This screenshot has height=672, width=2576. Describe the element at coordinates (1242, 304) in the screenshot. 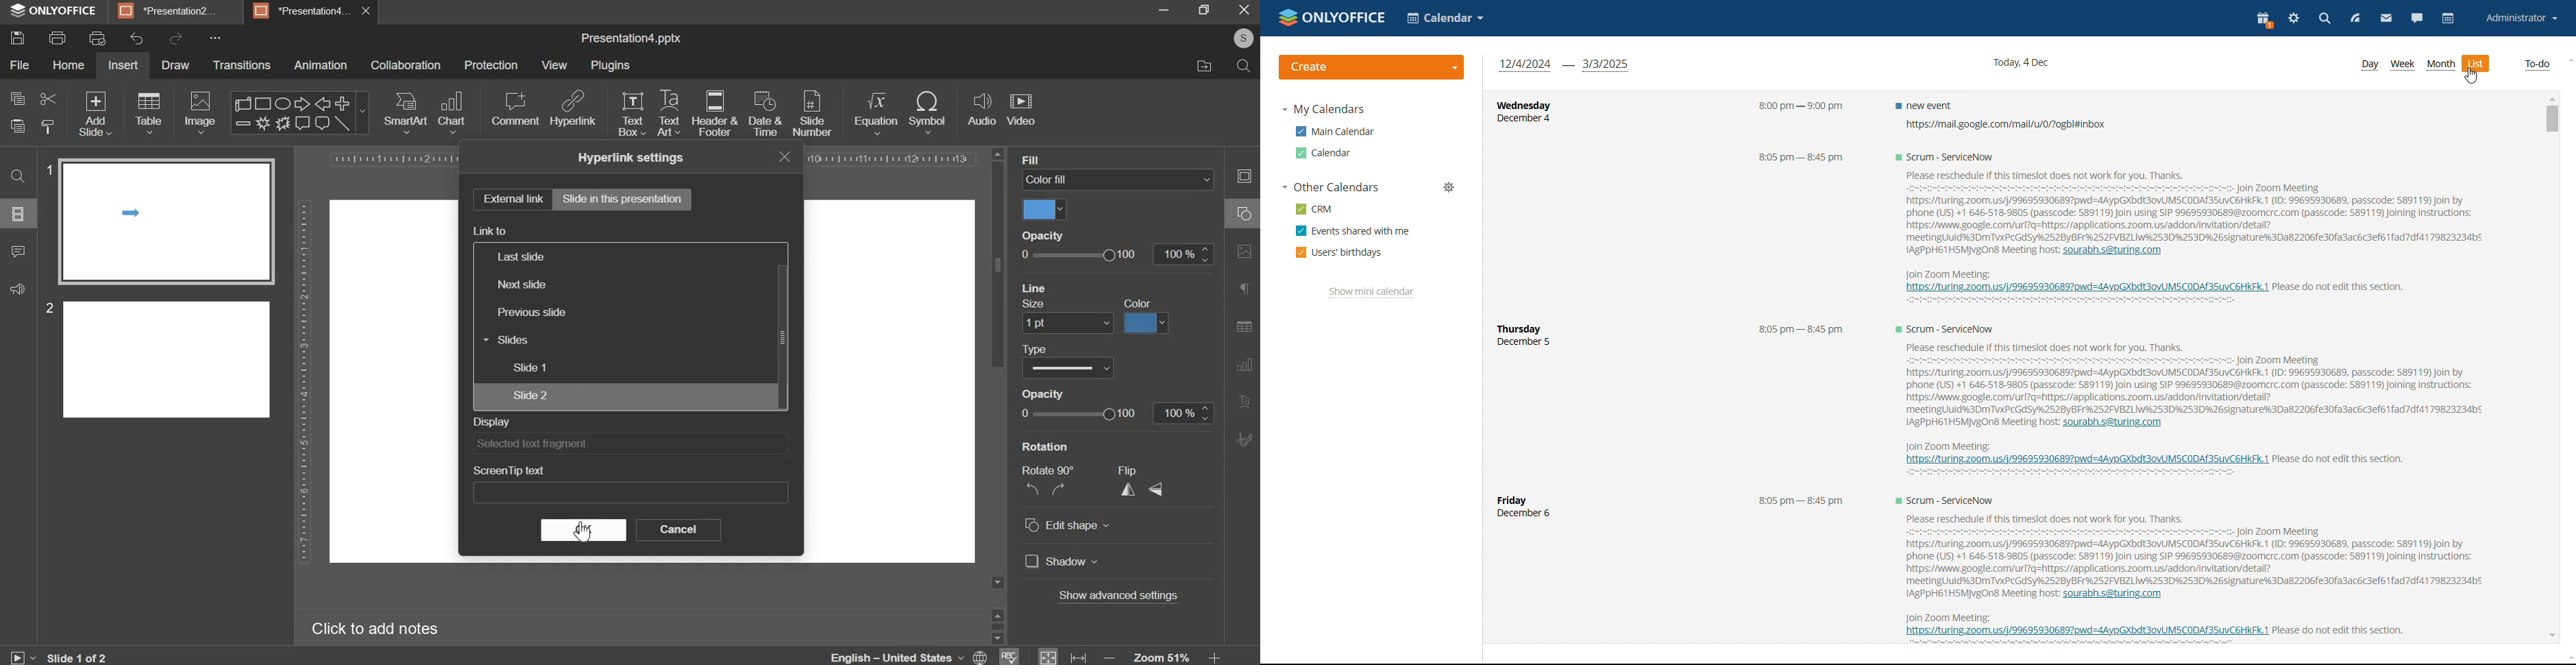

I see `right side bar` at that location.